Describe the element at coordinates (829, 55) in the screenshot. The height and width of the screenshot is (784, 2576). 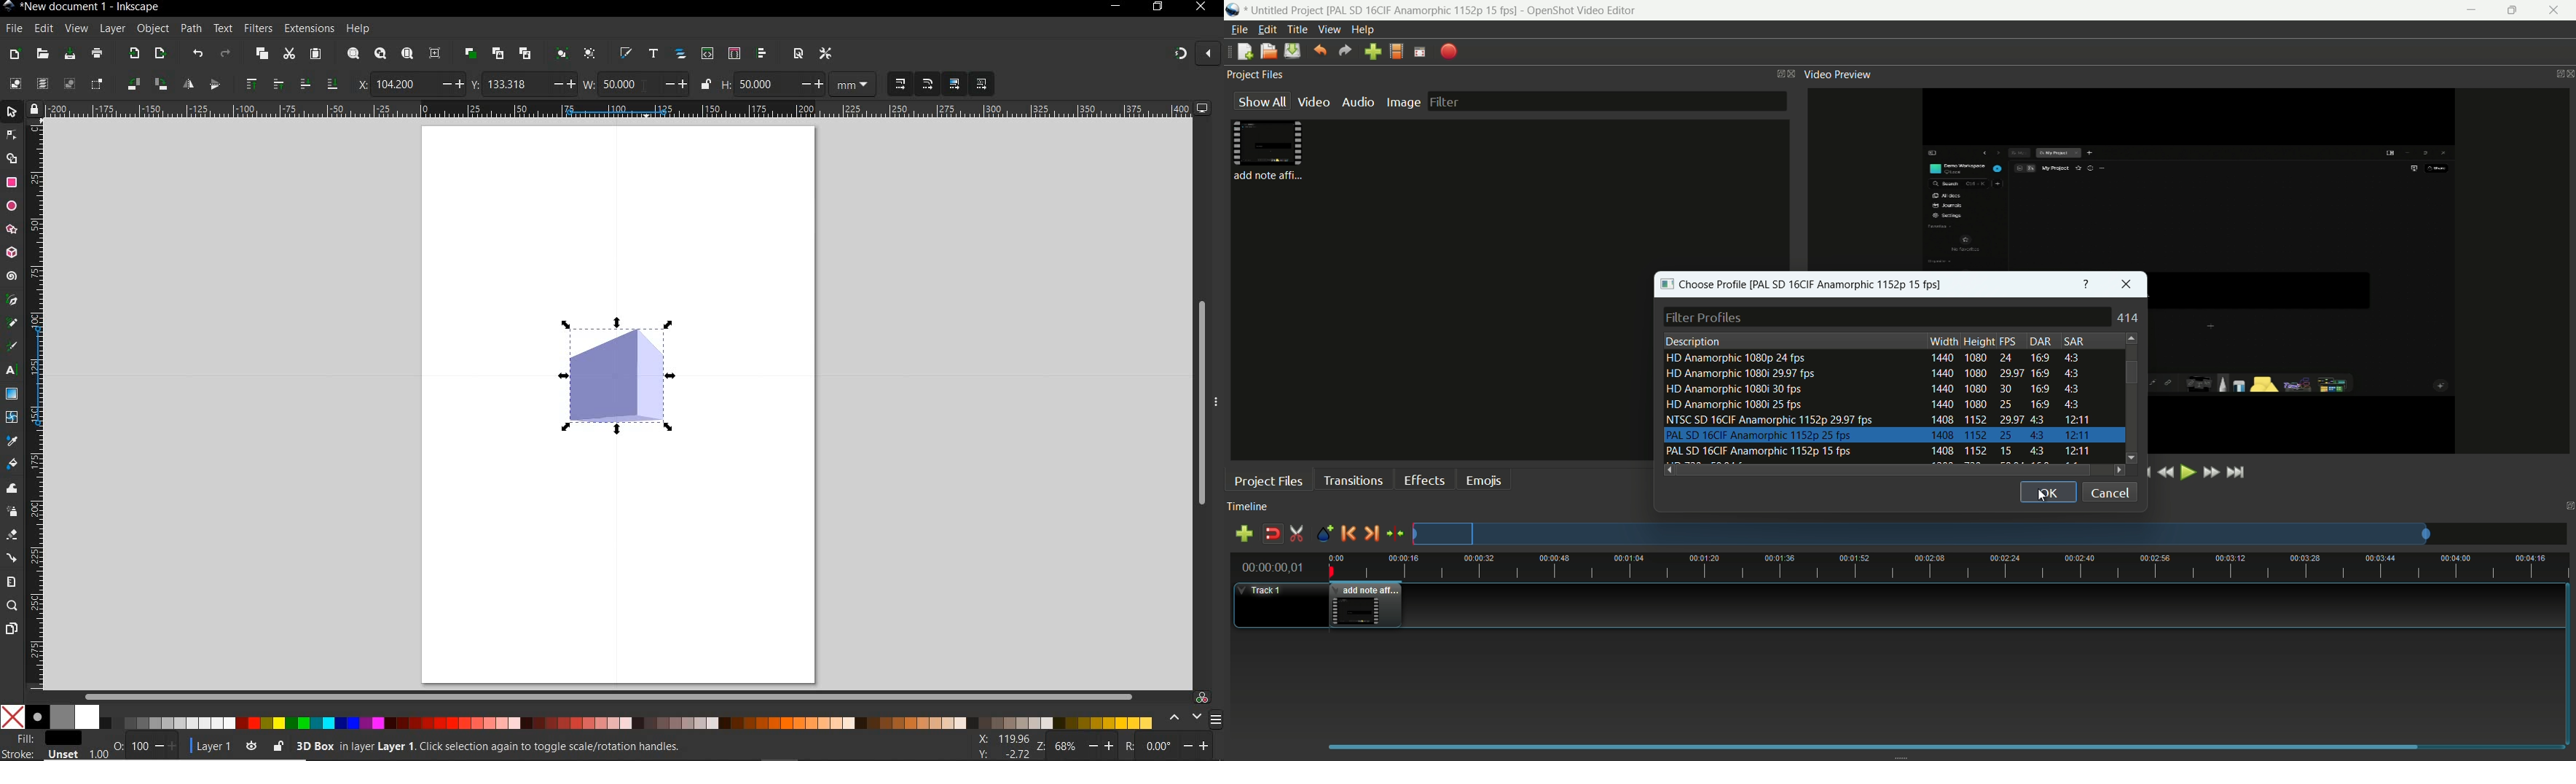
I see `open preferences` at that location.